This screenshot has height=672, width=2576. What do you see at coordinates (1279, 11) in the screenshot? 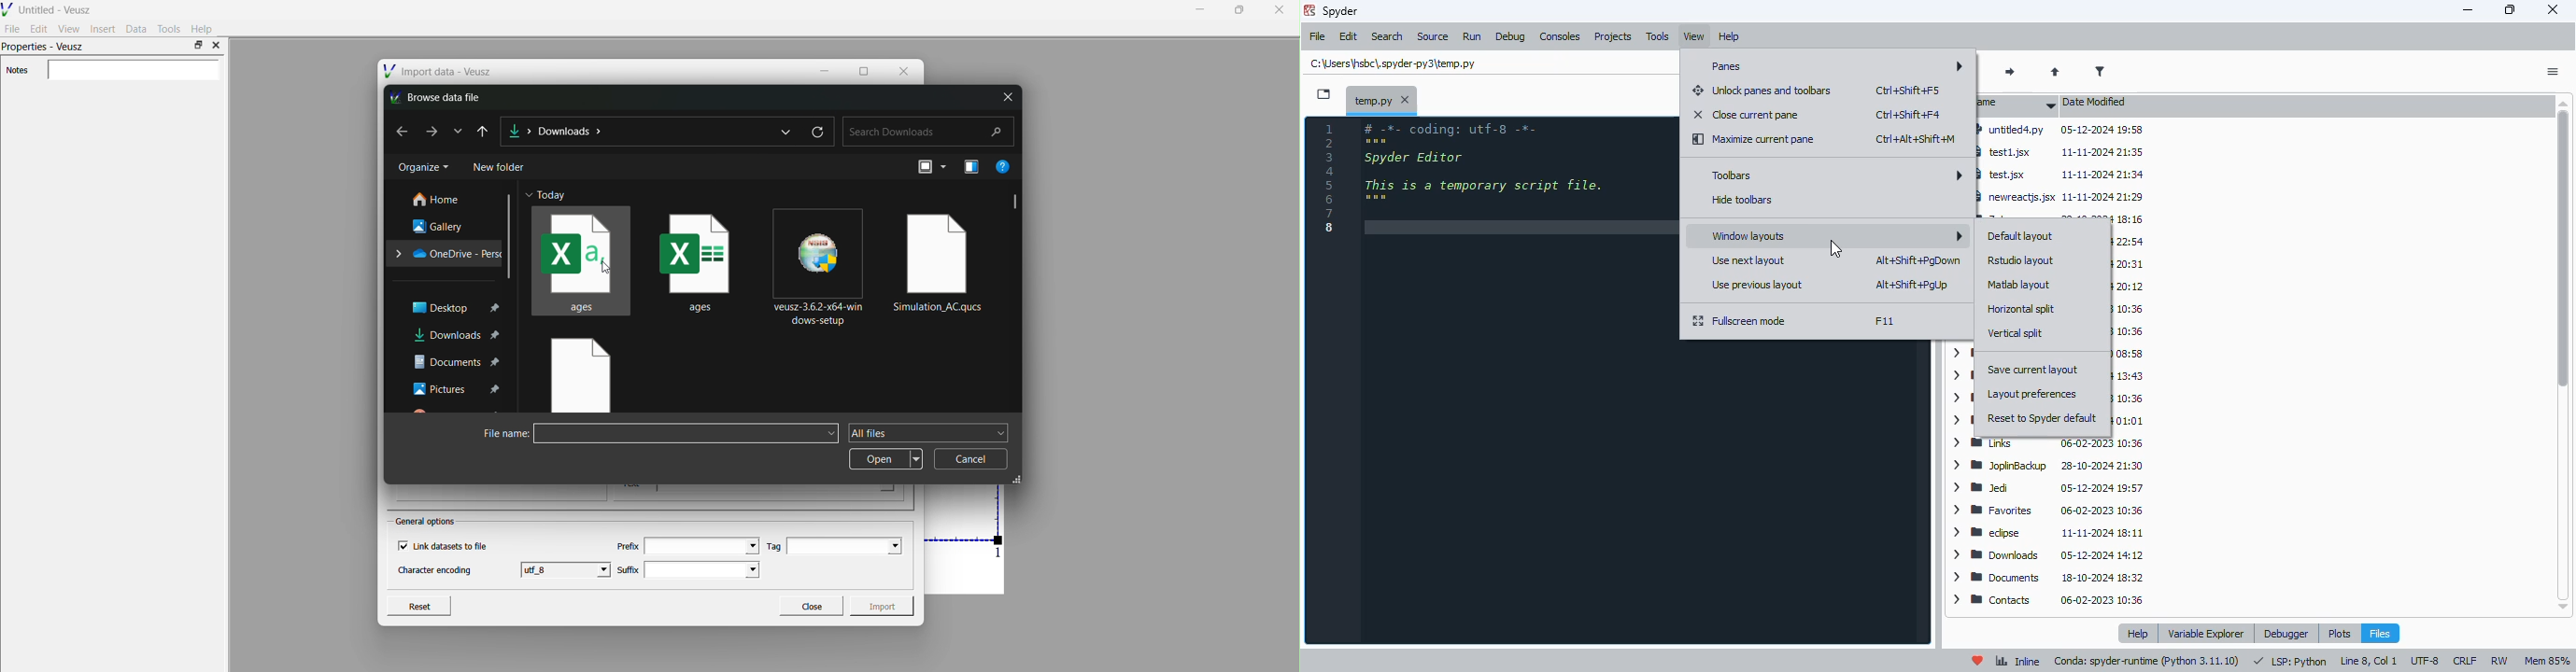
I see `close` at bounding box center [1279, 11].